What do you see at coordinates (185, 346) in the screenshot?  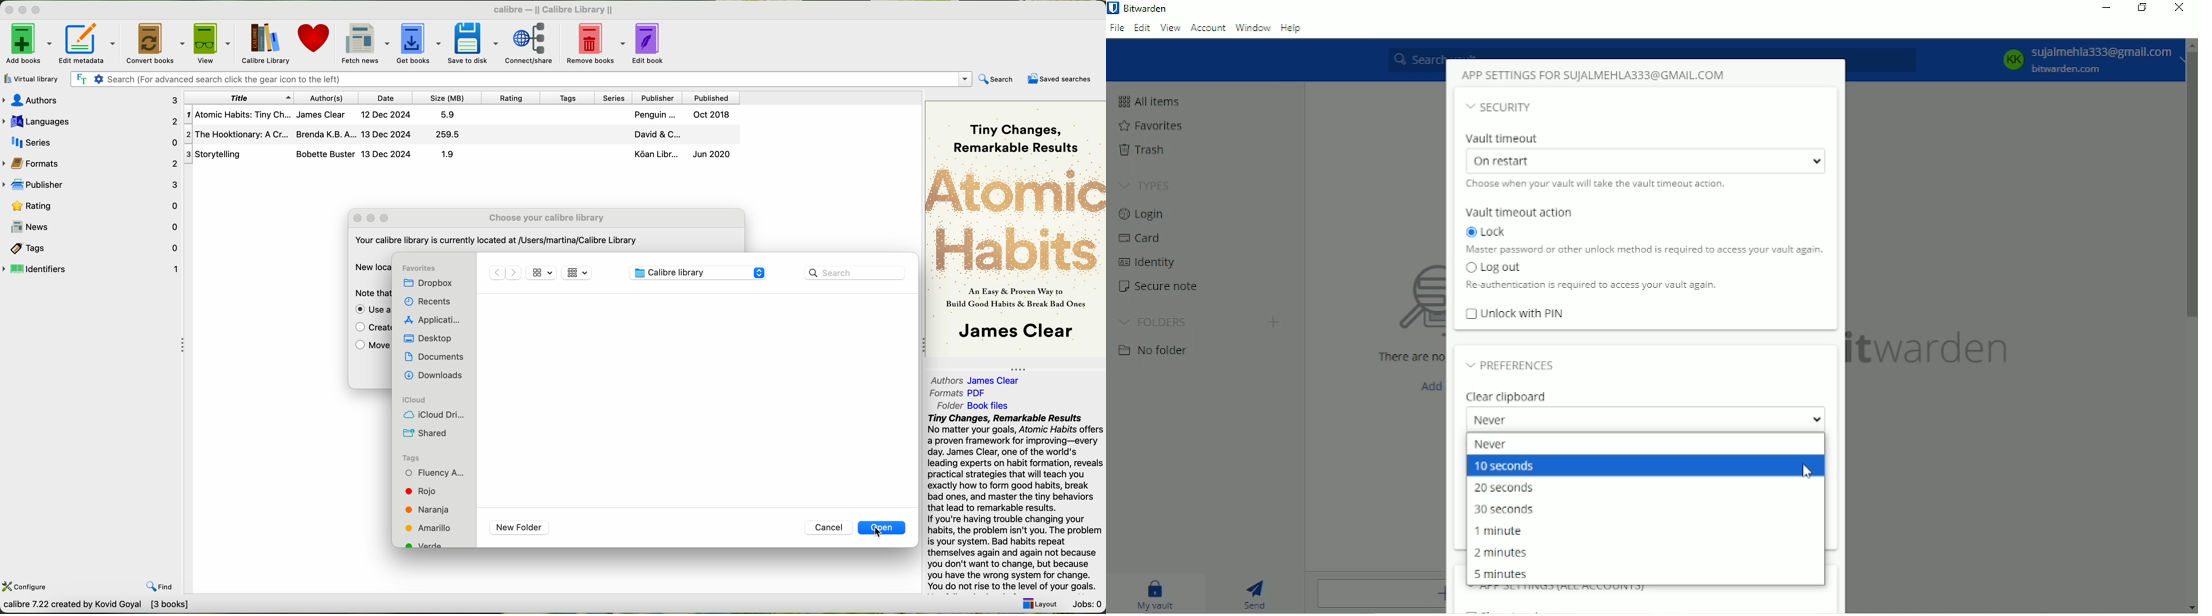 I see `Collapse` at bounding box center [185, 346].